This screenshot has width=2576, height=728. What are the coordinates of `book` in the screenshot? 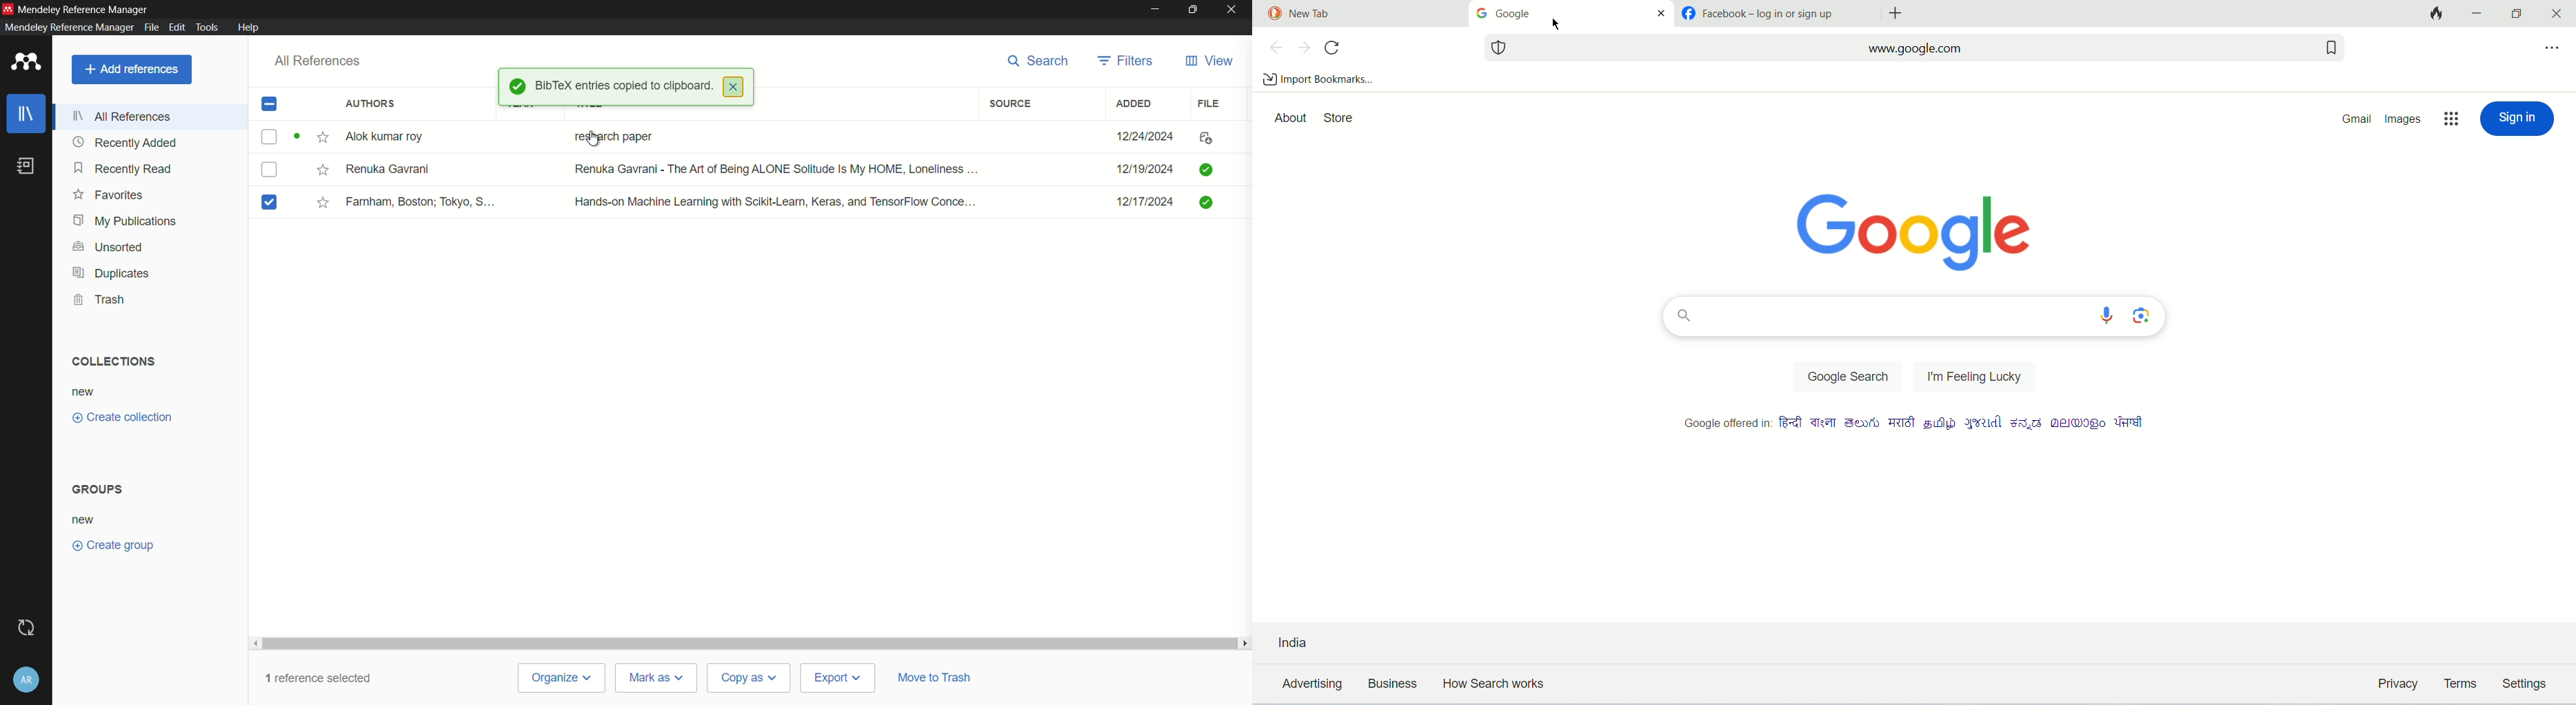 It's located at (26, 166).